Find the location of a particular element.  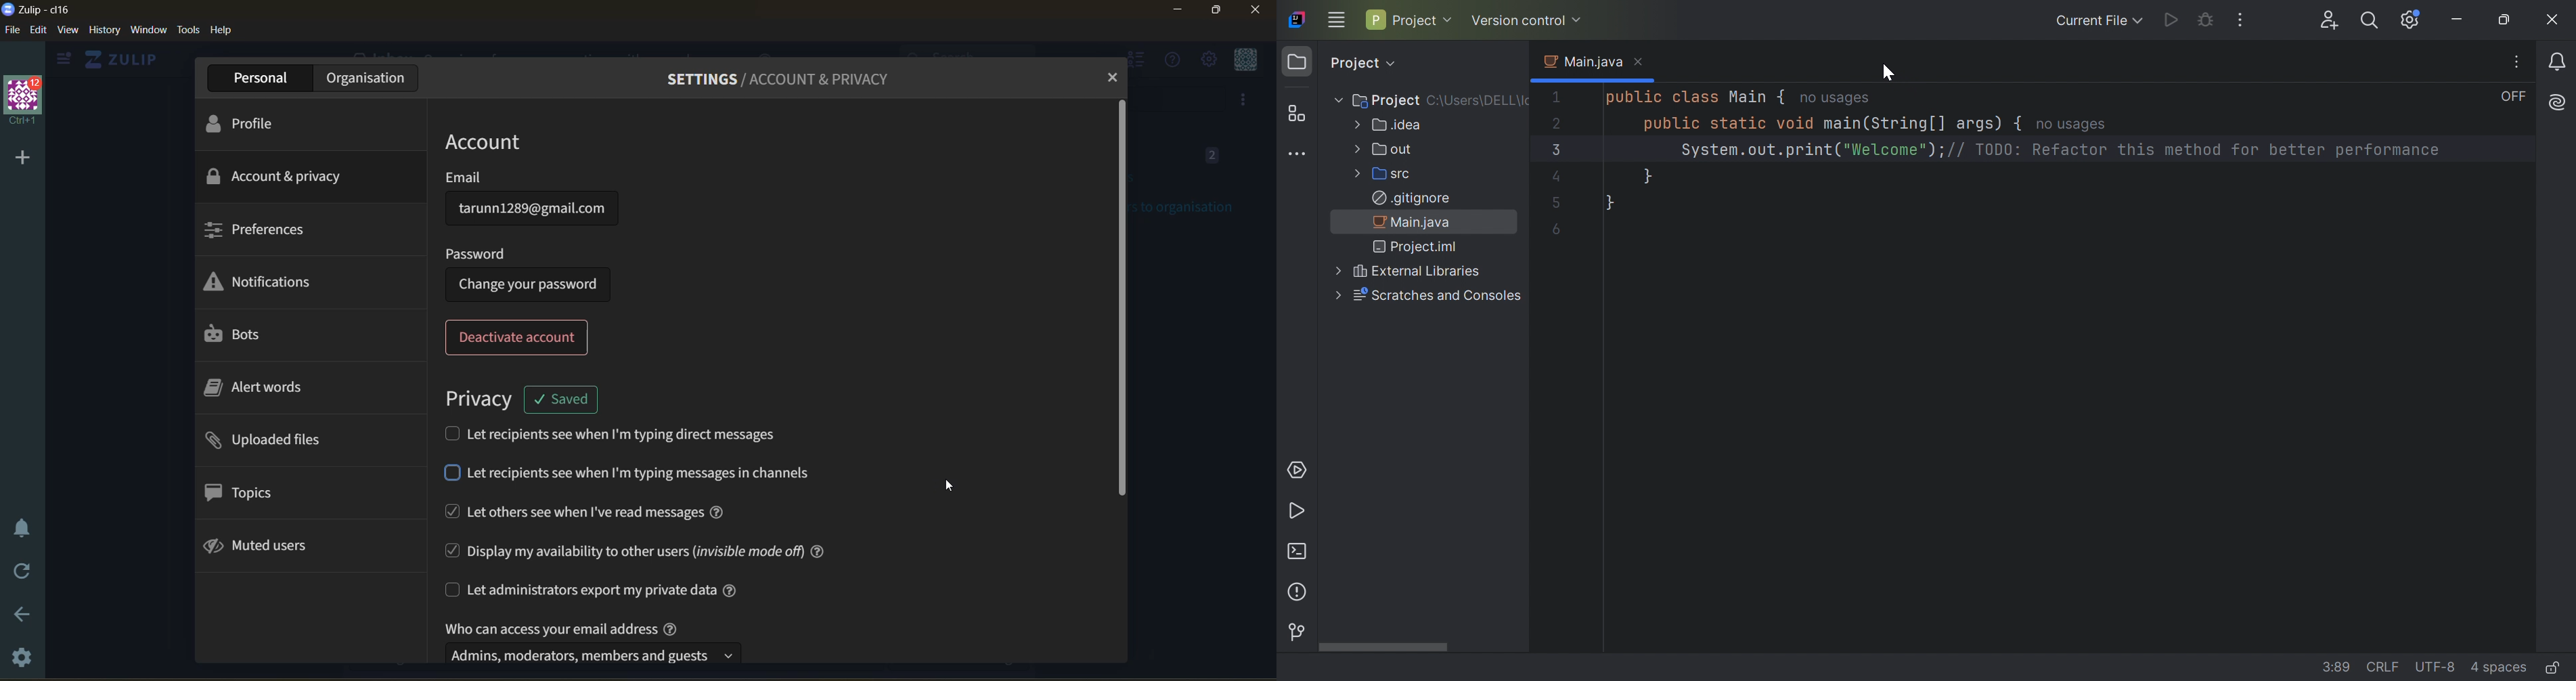

add organisation is located at coordinates (17, 155).